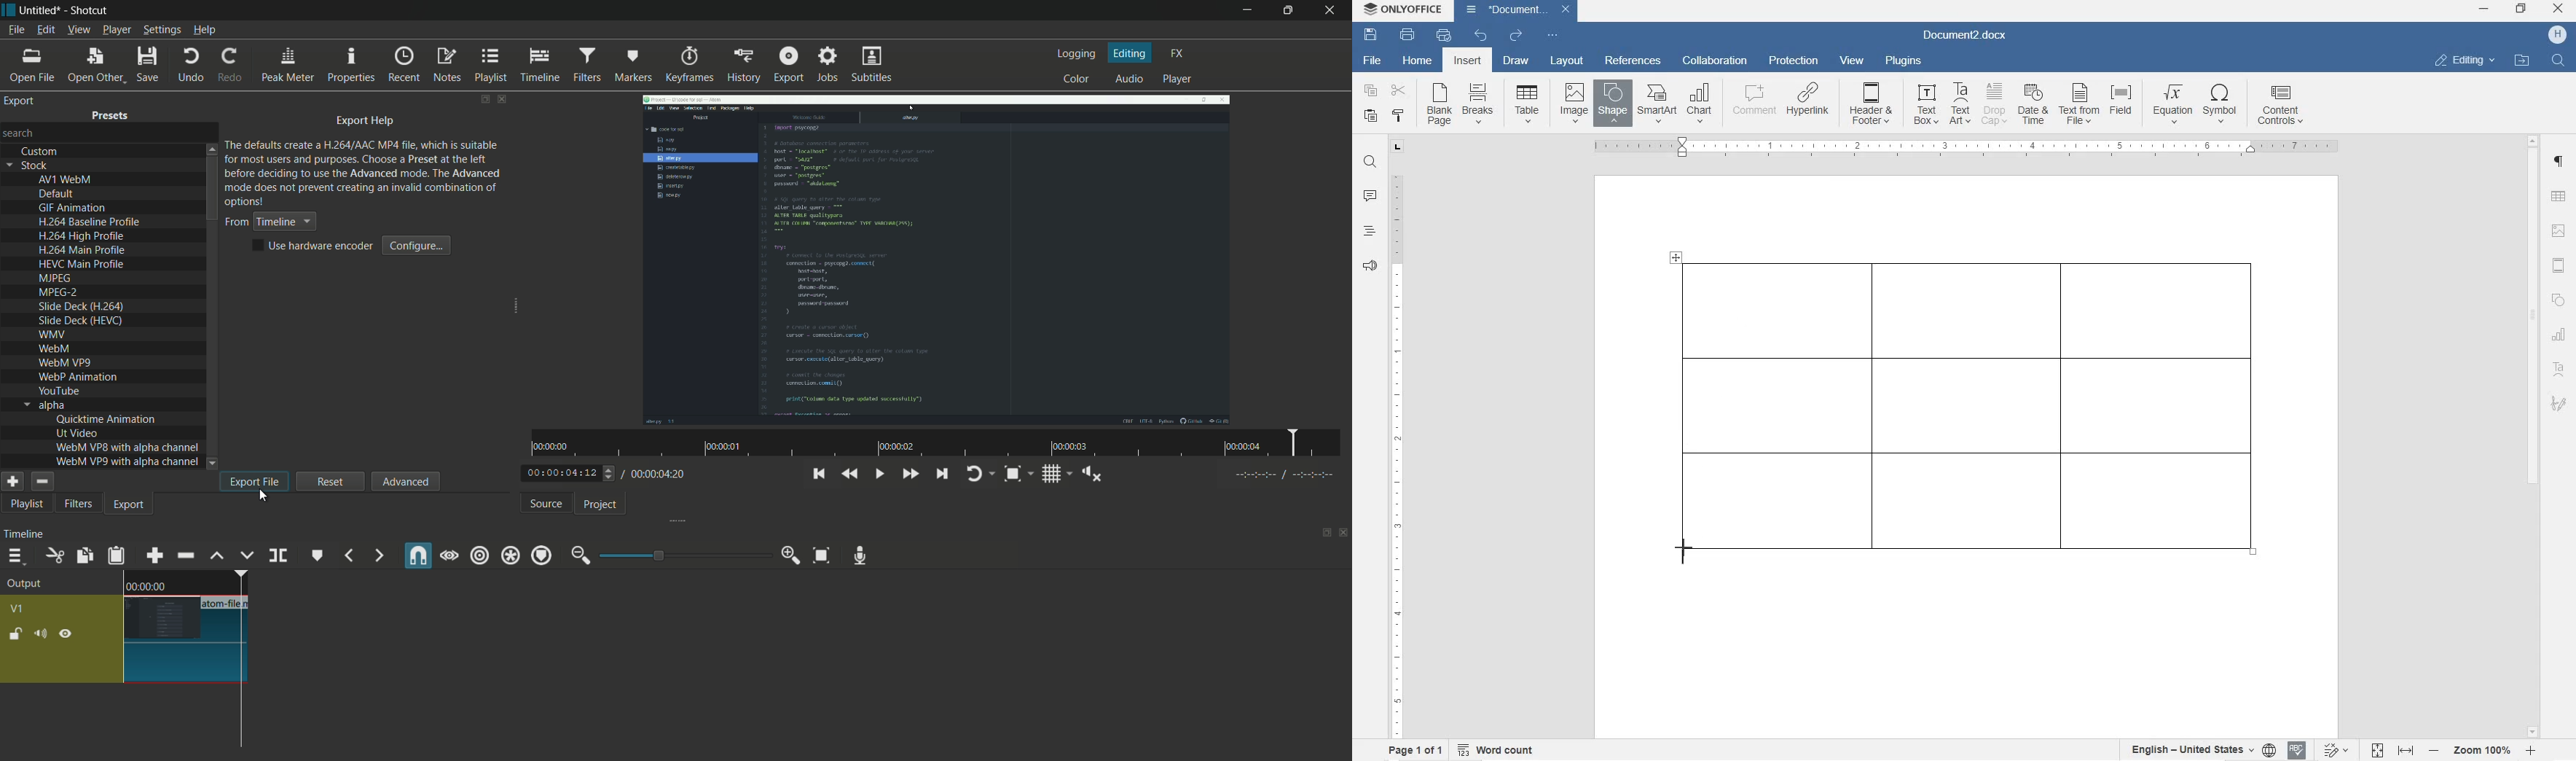  Describe the element at coordinates (1958, 105) in the screenshot. I see `TEXT ART` at that location.